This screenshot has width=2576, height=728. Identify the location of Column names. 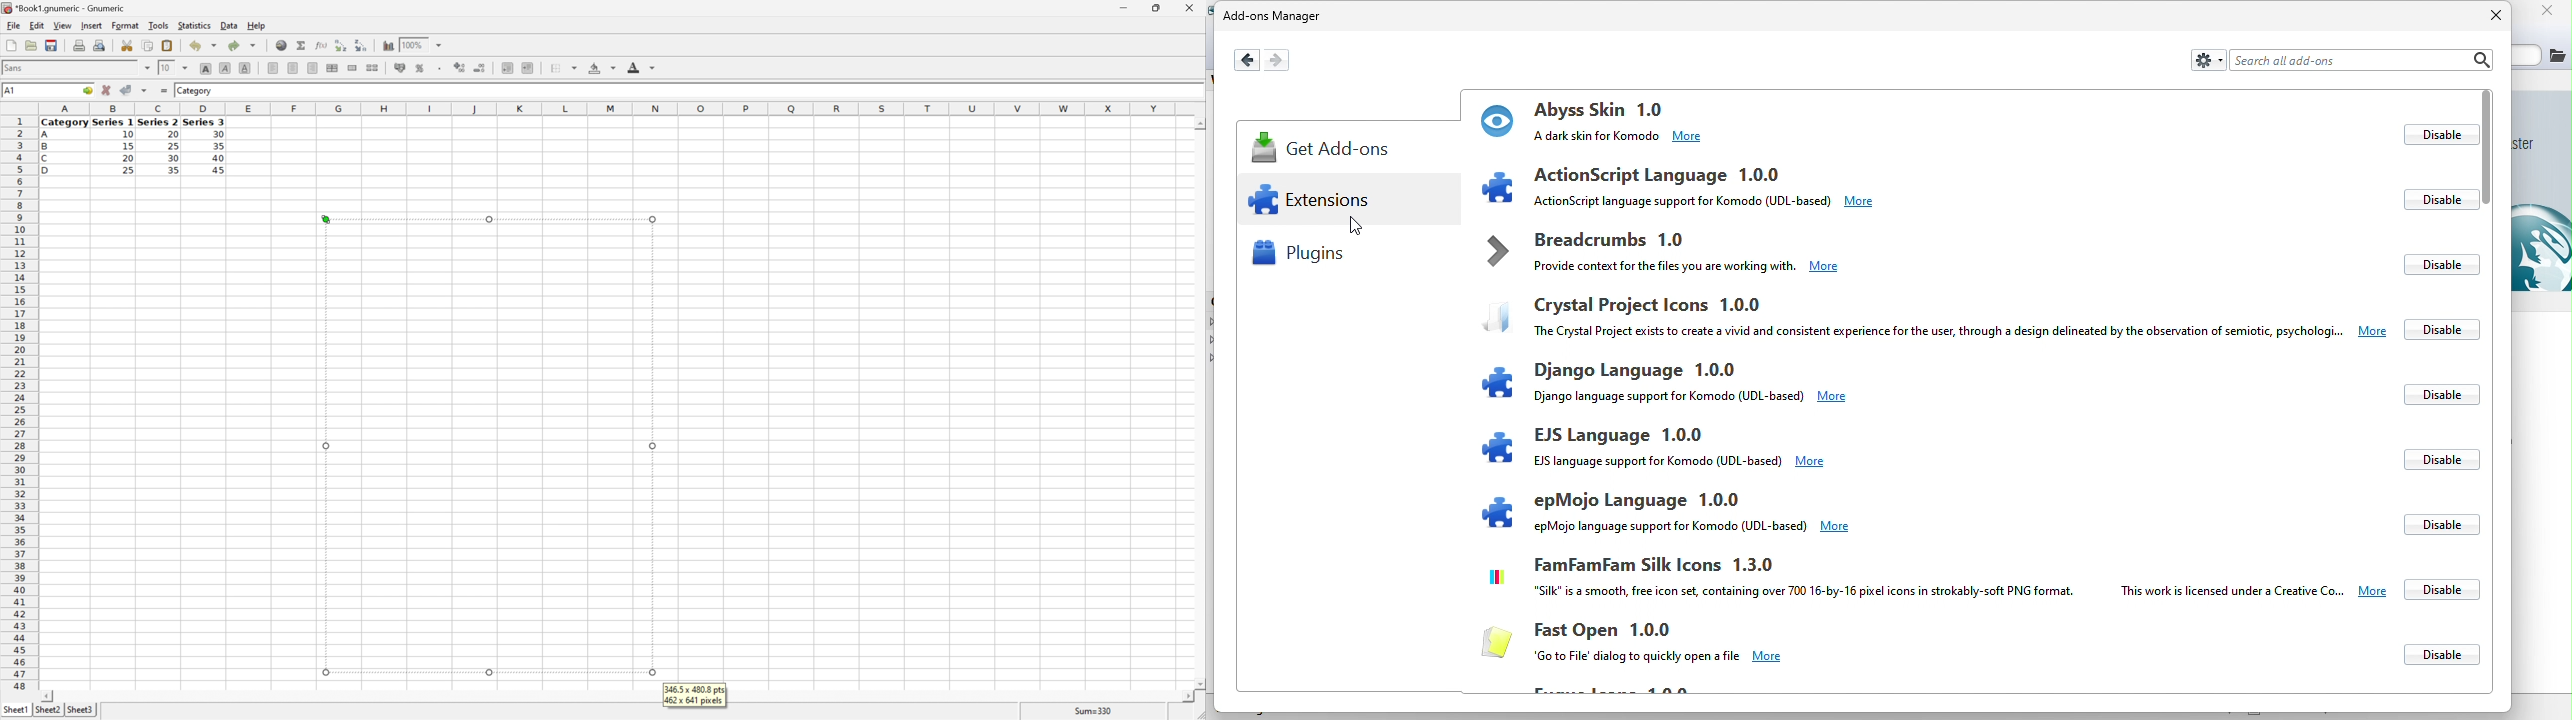
(611, 110).